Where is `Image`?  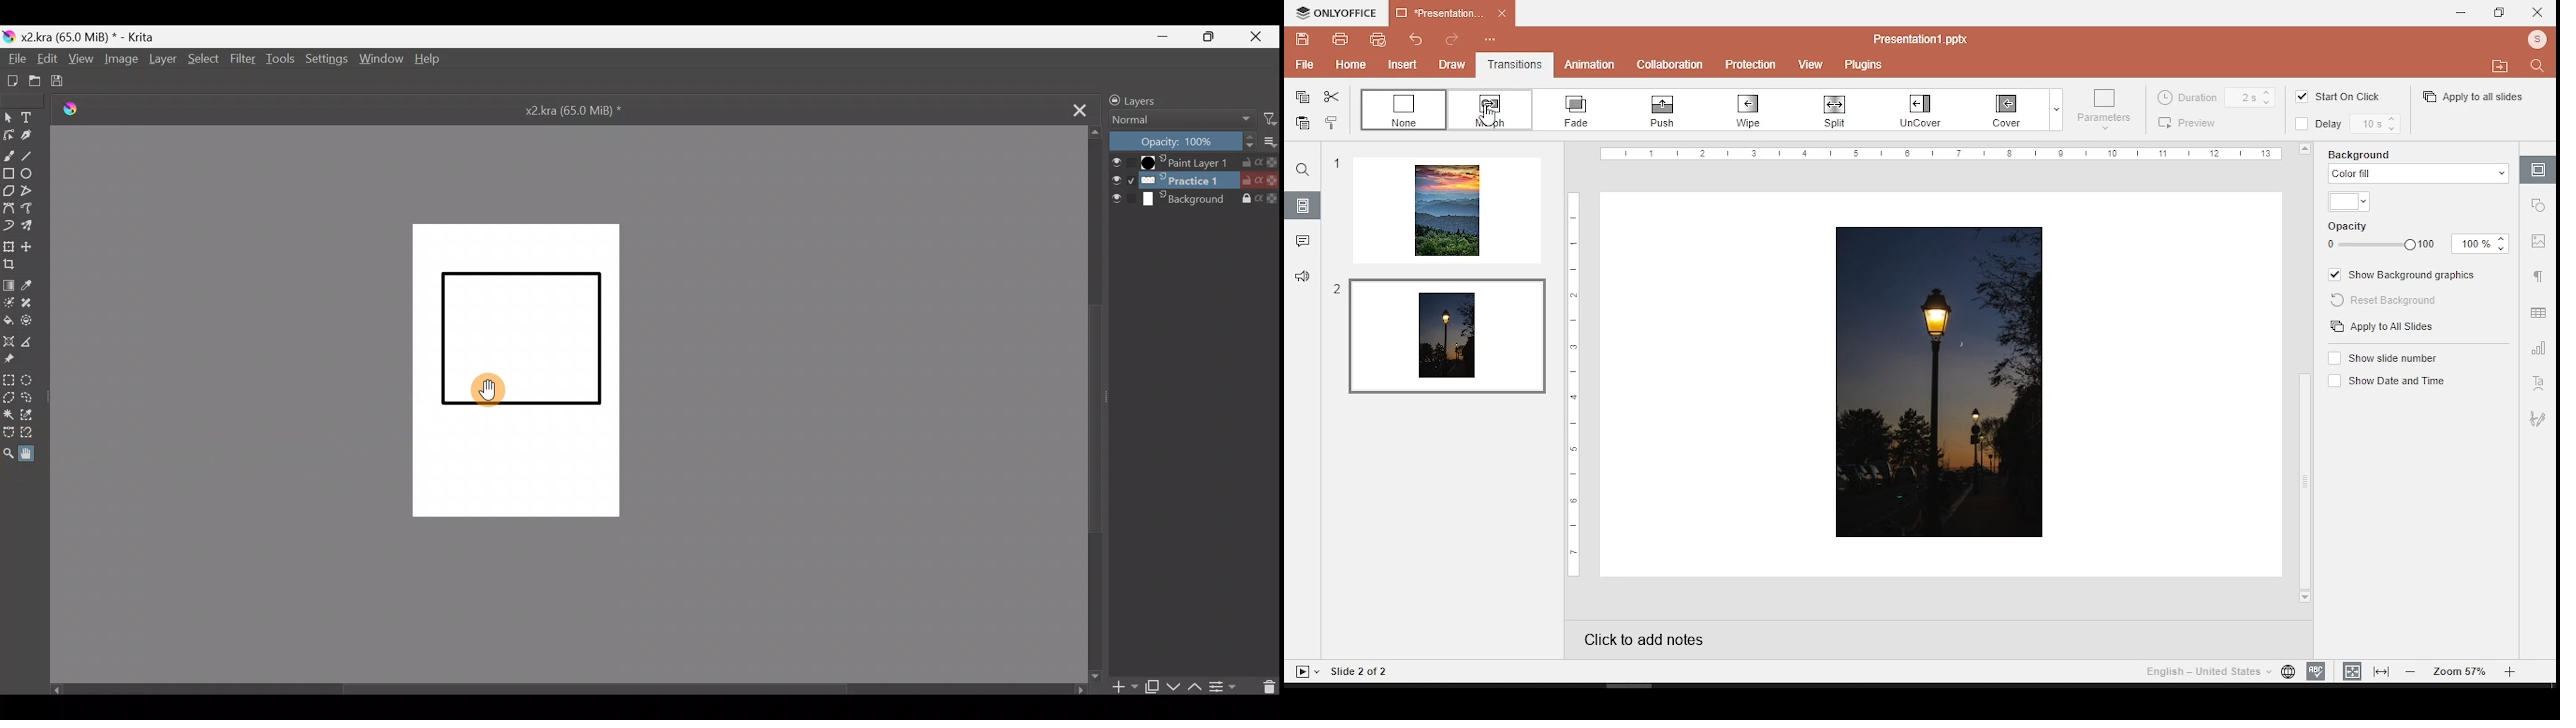 Image is located at coordinates (123, 62).